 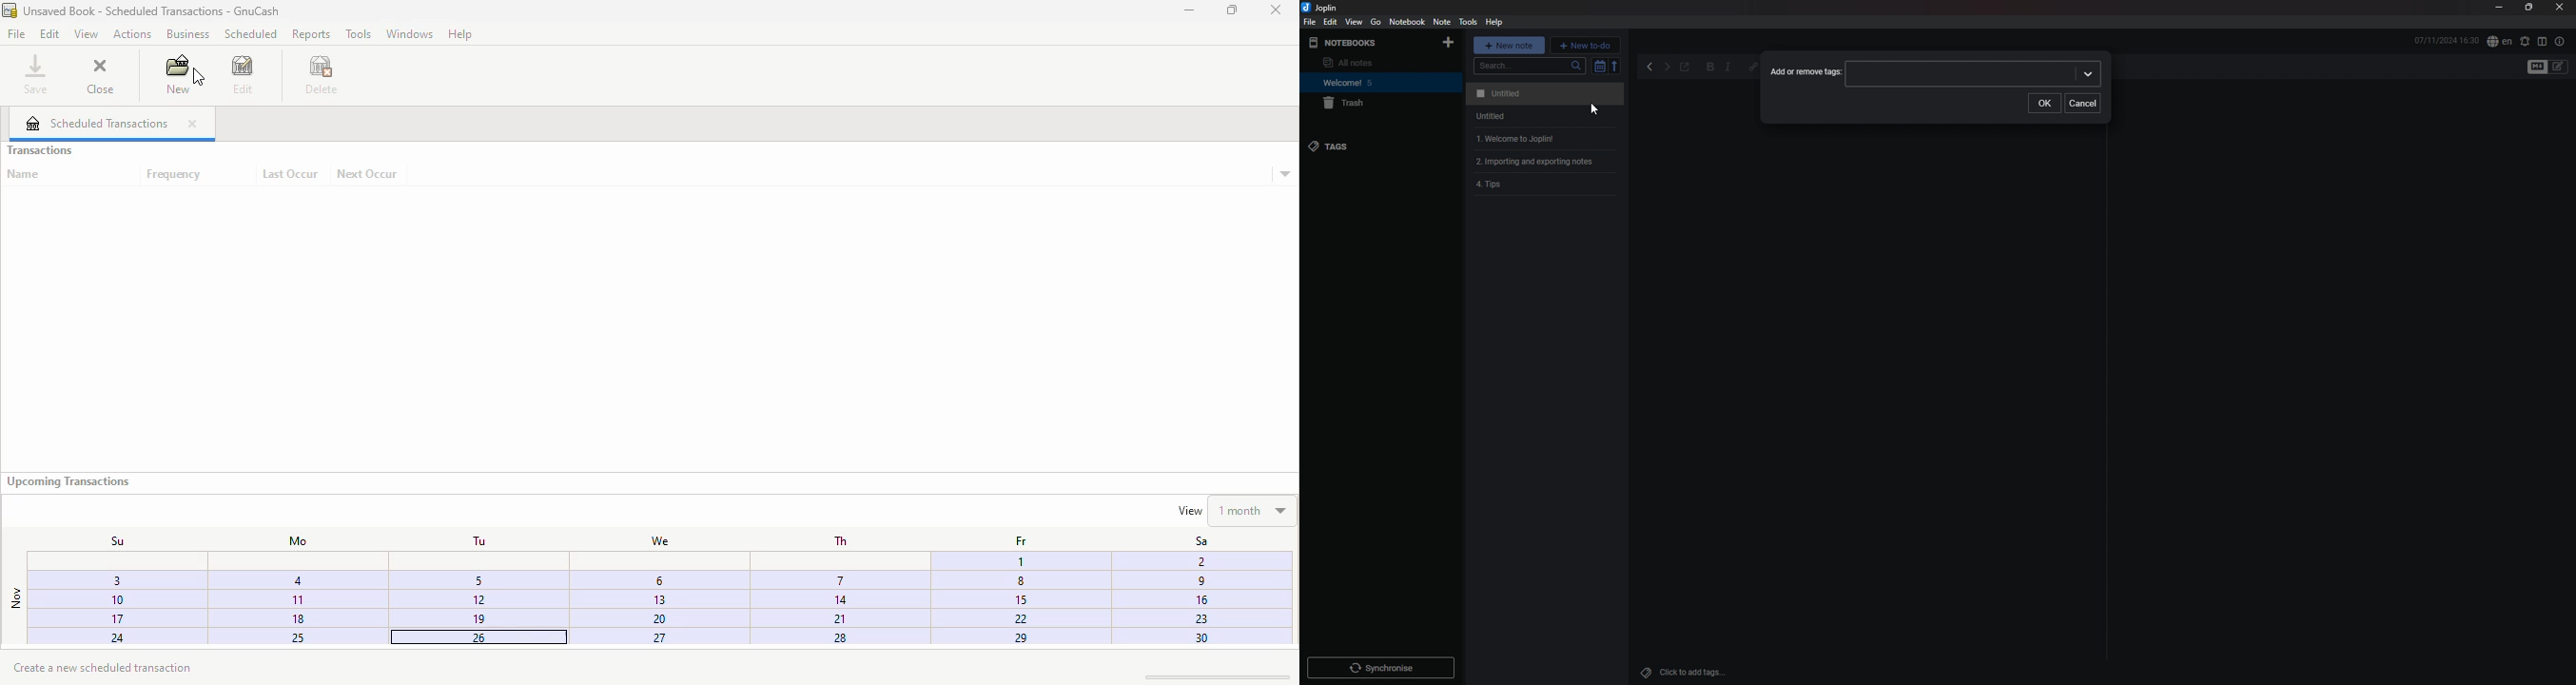 What do you see at coordinates (97, 123) in the screenshot?
I see `scheduled transactions` at bounding box center [97, 123].